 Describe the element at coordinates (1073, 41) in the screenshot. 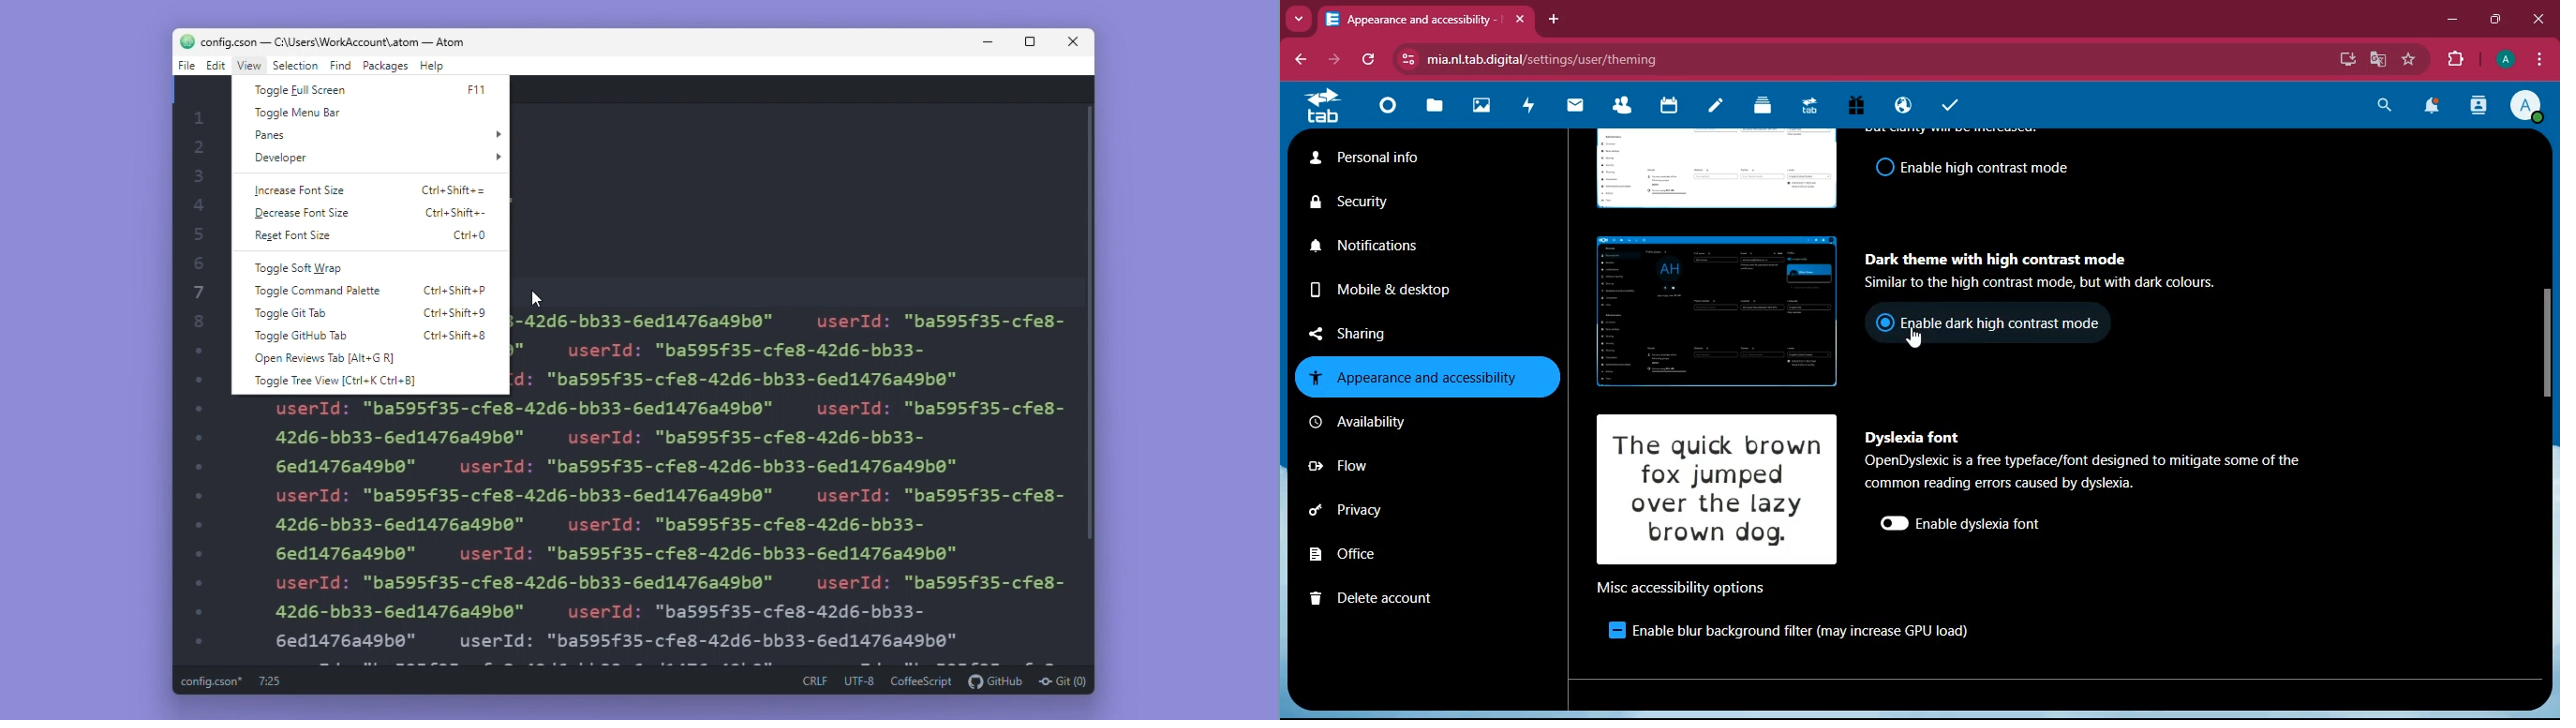

I see `Close` at that location.